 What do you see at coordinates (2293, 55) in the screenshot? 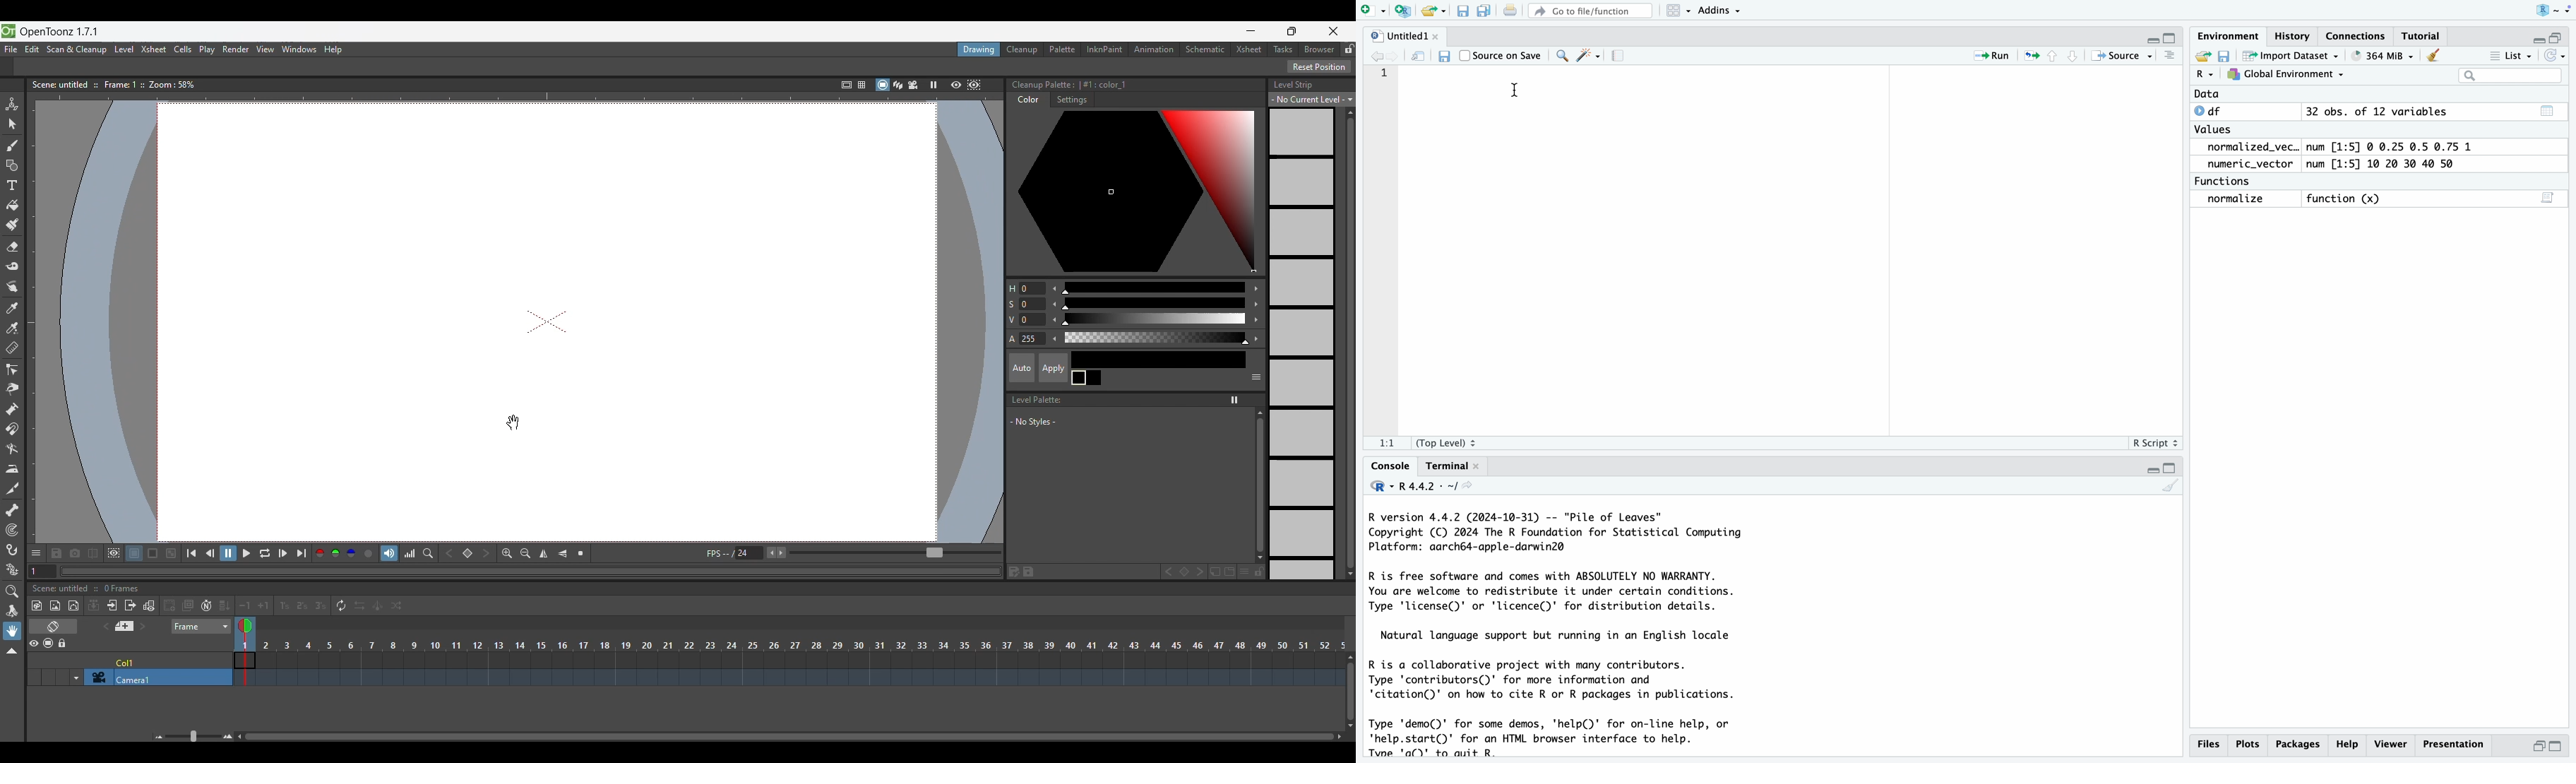
I see `Import Dataset` at bounding box center [2293, 55].